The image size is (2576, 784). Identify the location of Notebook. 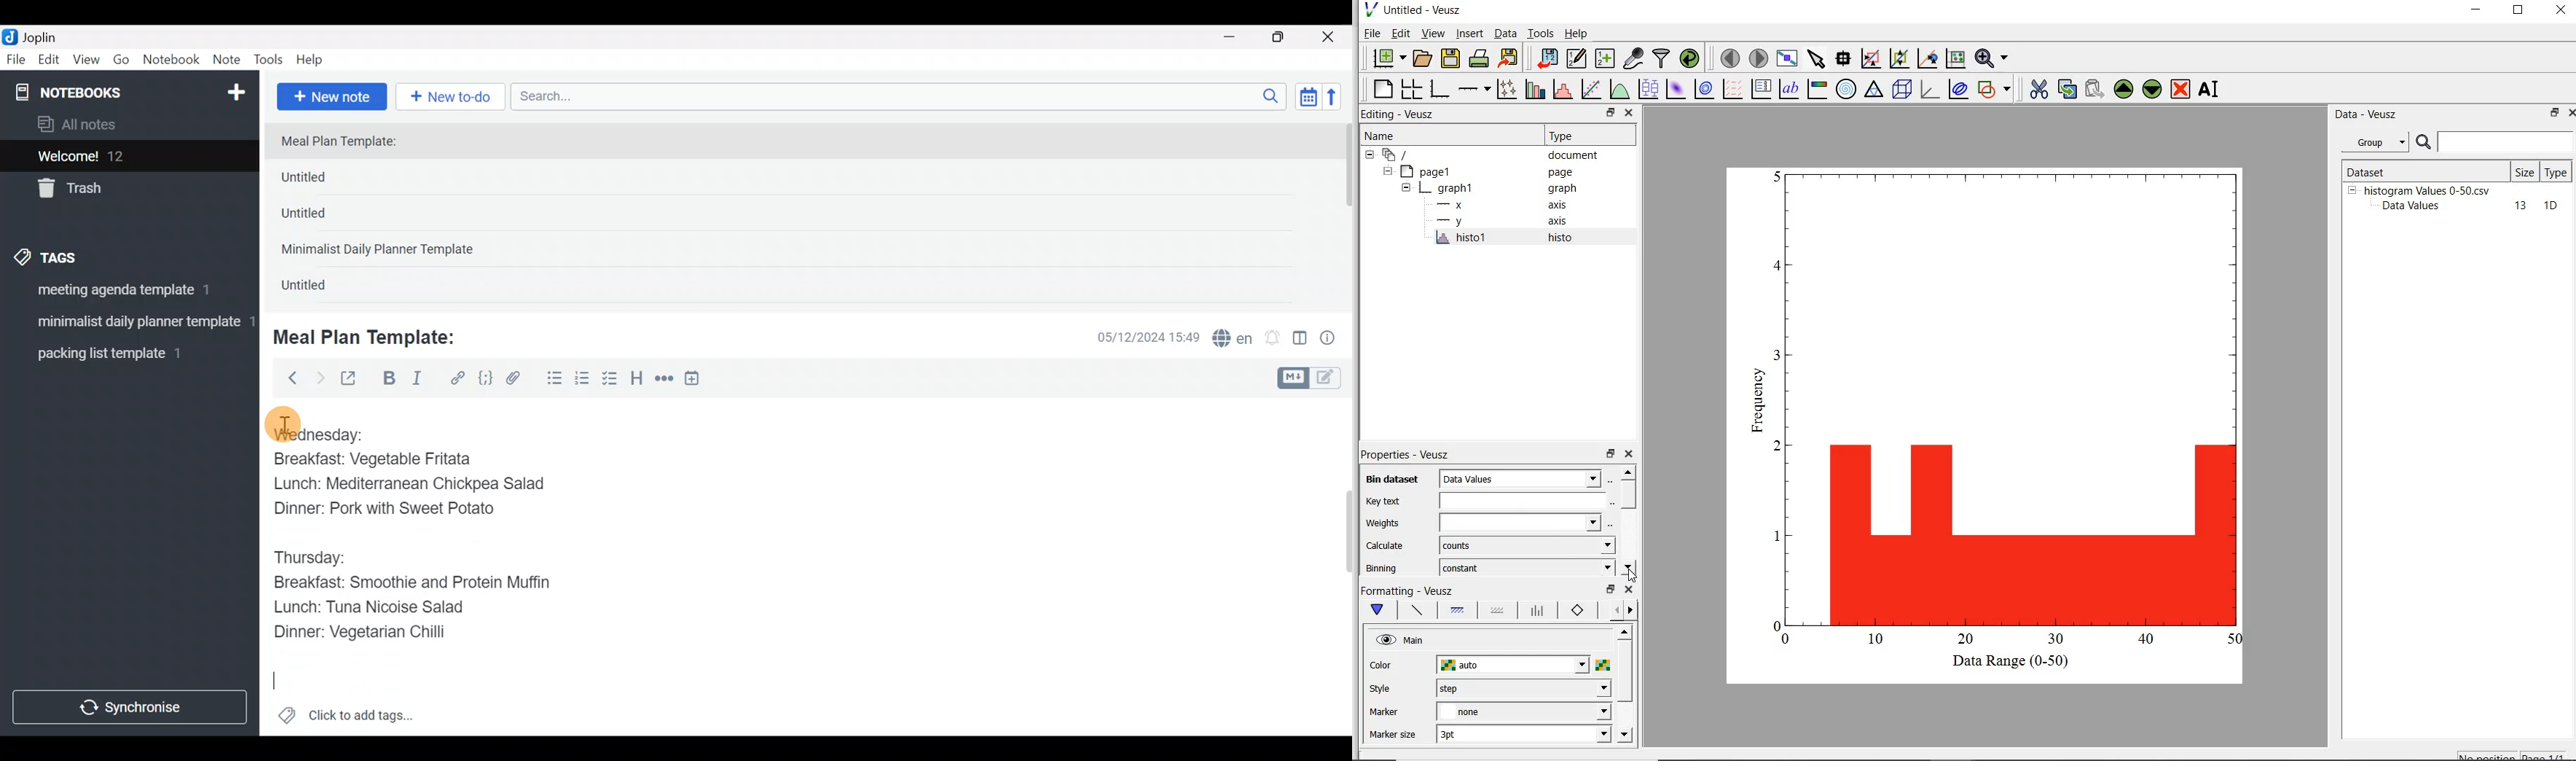
(172, 60).